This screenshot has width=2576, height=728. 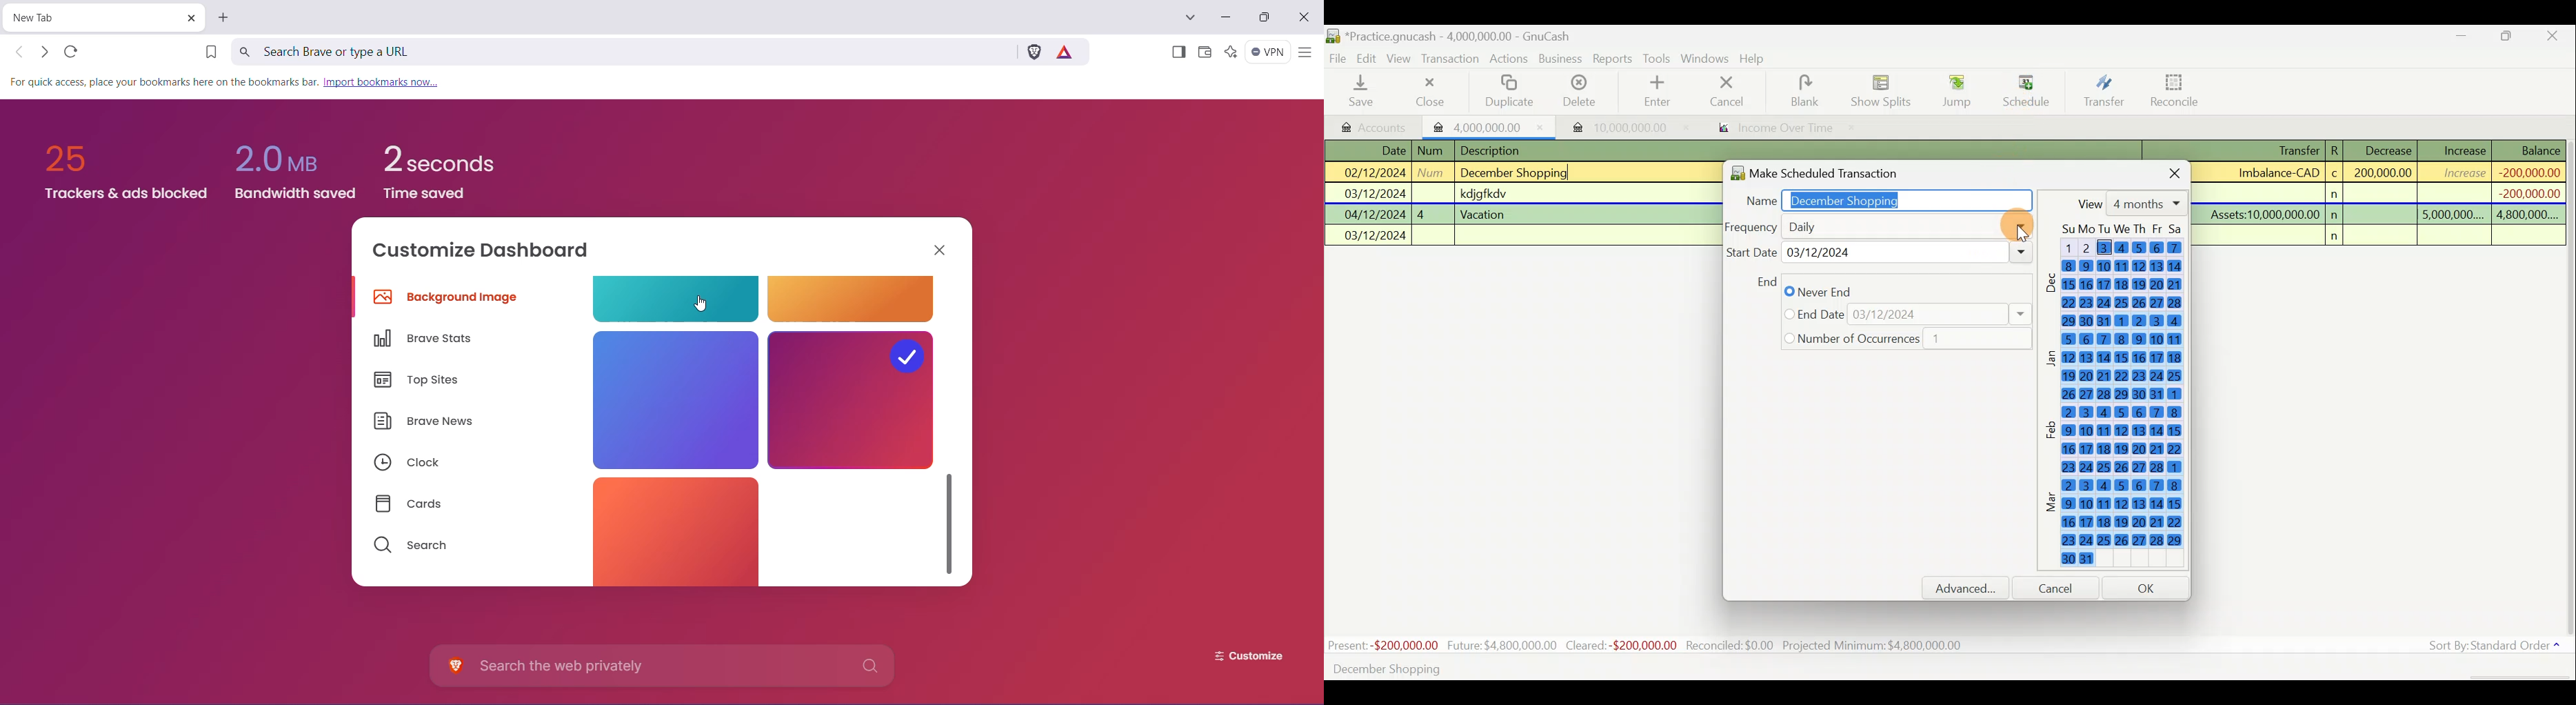 What do you see at coordinates (1578, 96) in the screenshot?
I see `Delete` at bounding box center [1578, 96].